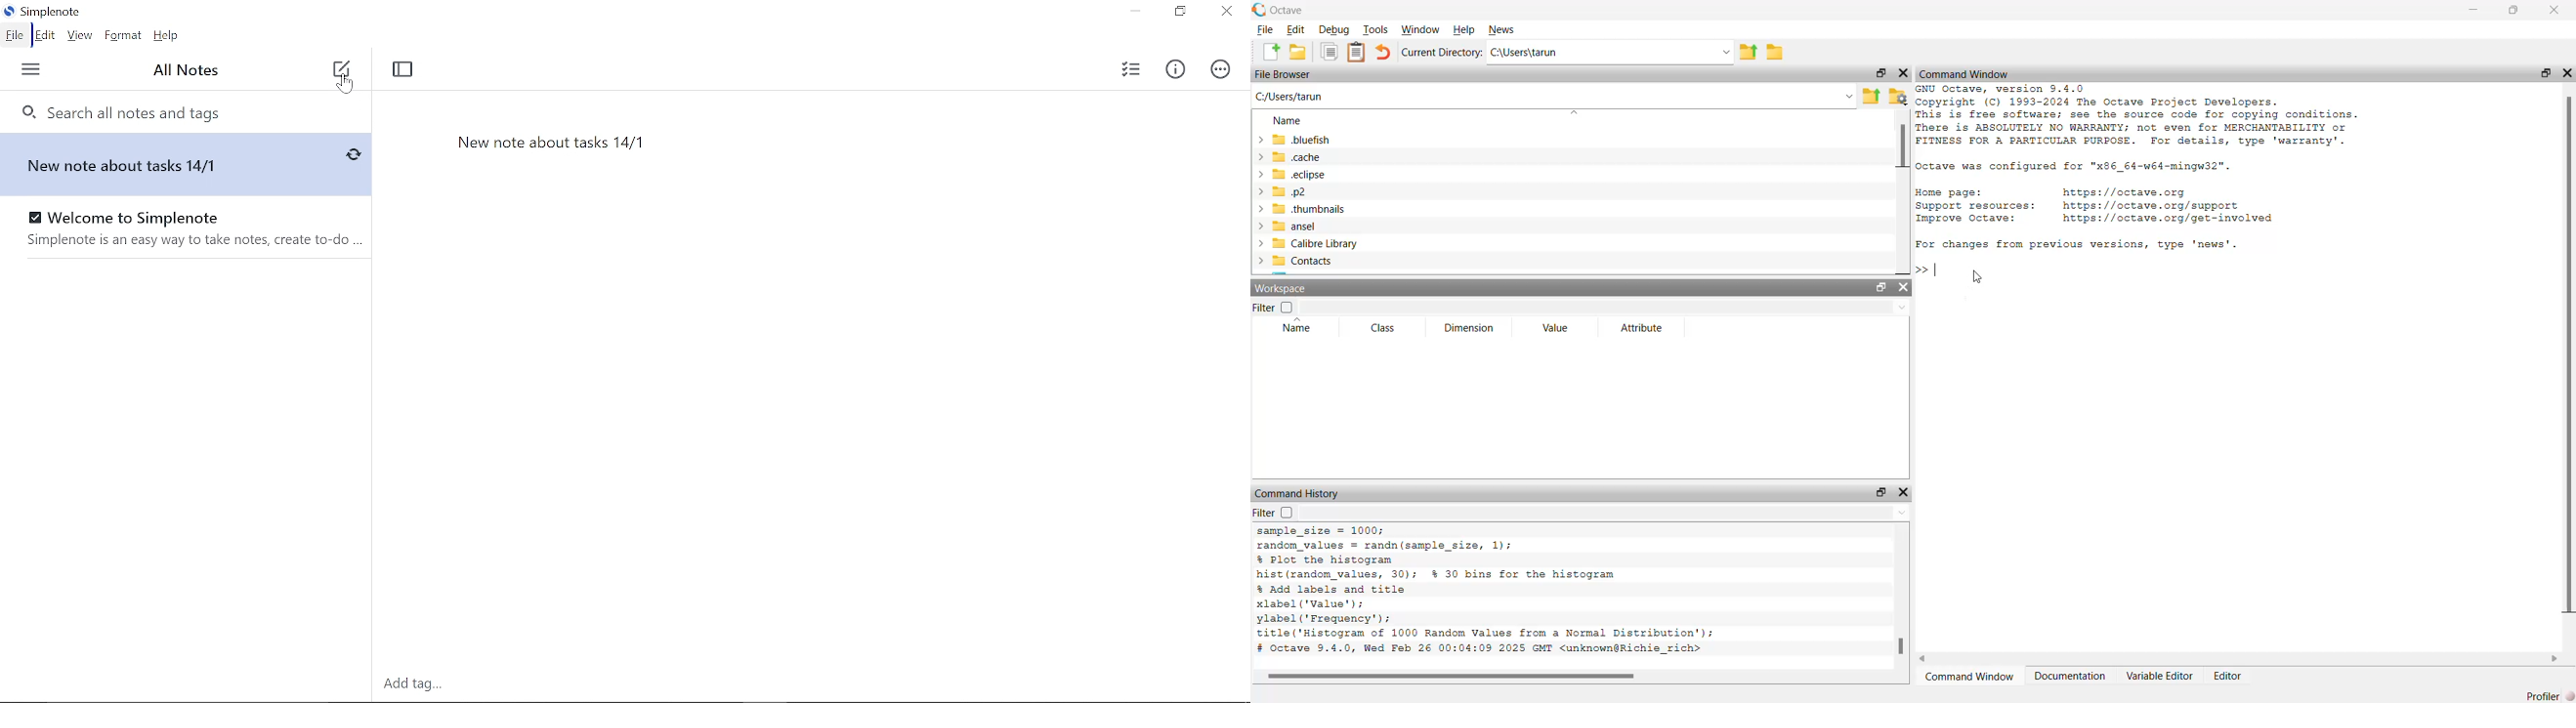 The width and height of the screenshot is (2576, 728). What do you see at coordinates (190, 71) in the screenshot?
I see `All notes` at bounding box center [190, 71].